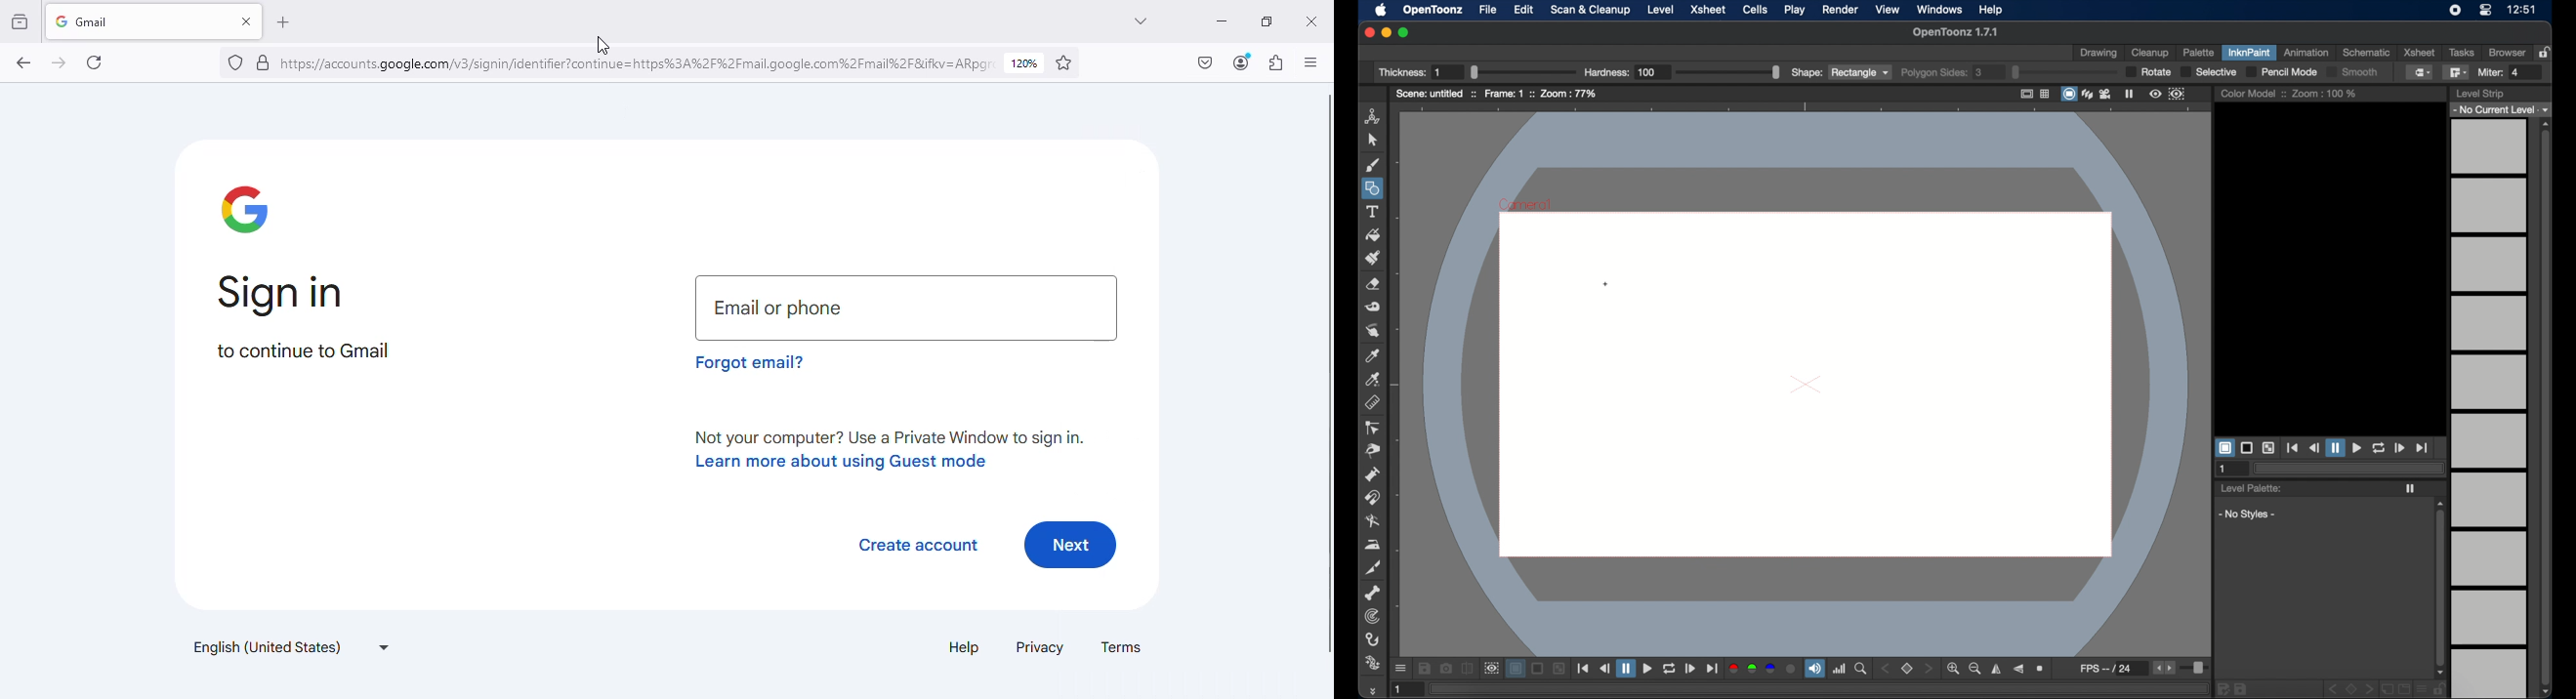 This screenshot has width=2576, height=700. I want to click on forward, so click(2399, 447).